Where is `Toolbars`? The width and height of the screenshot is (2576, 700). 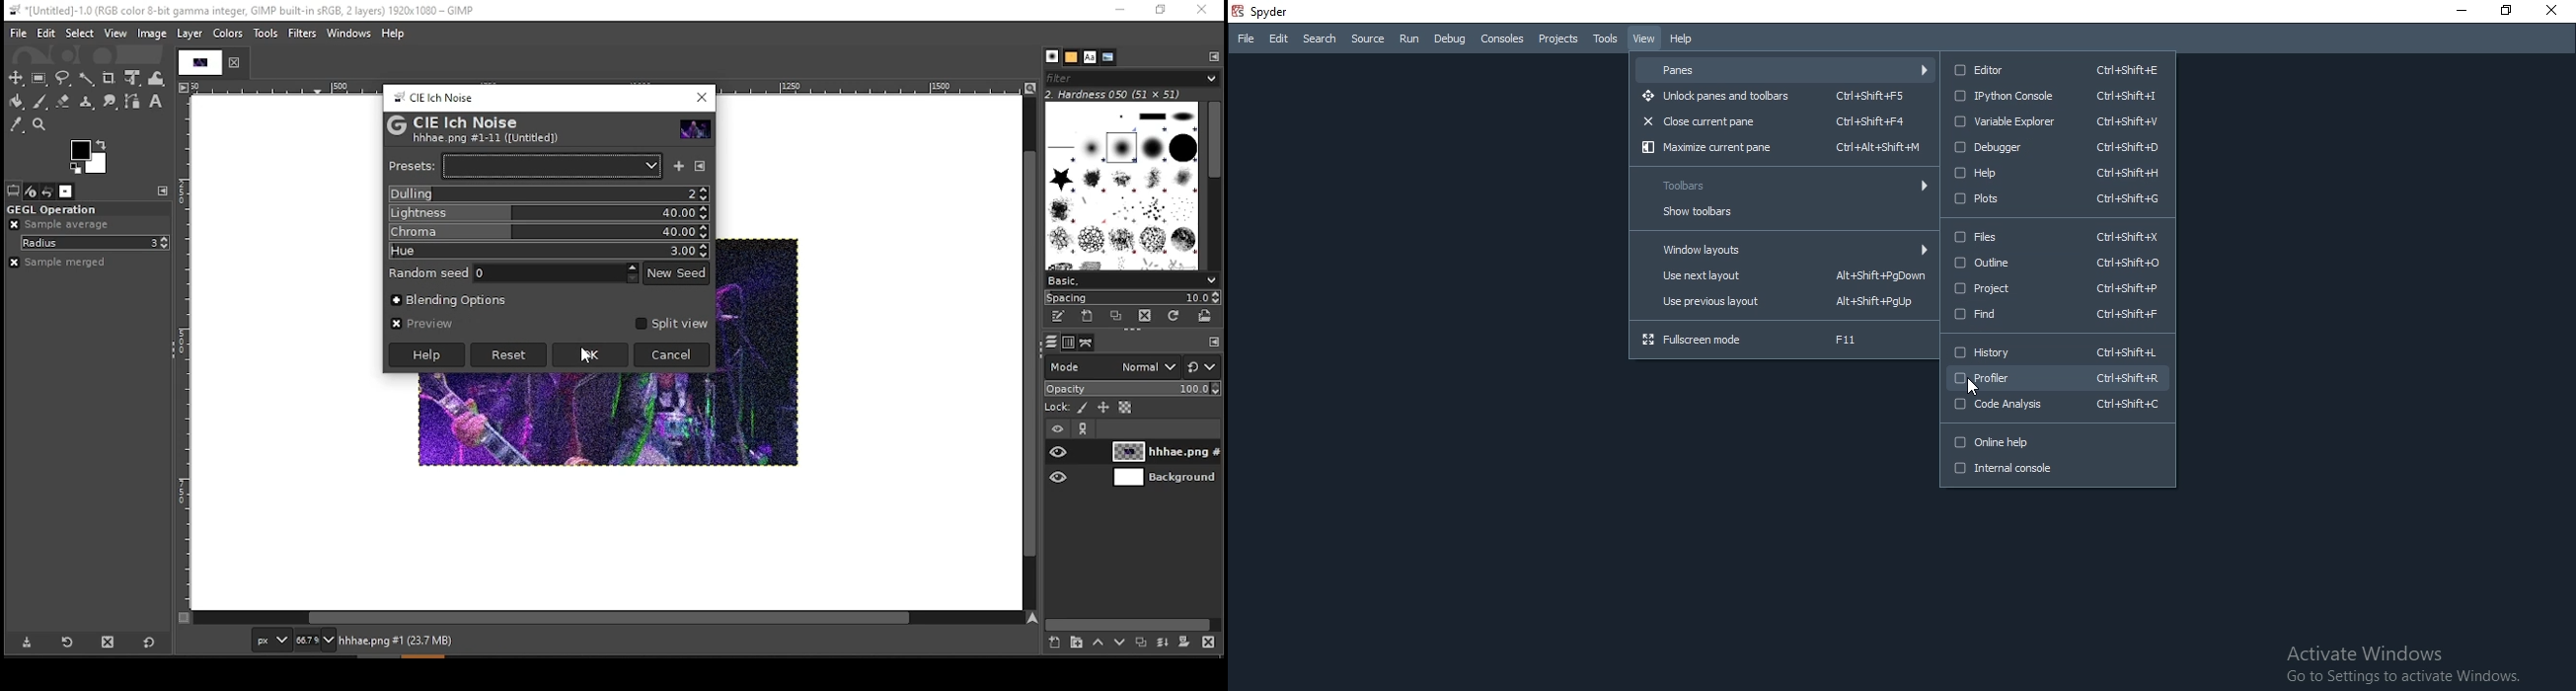 Toolbars is located at coordinates (1781, 184).